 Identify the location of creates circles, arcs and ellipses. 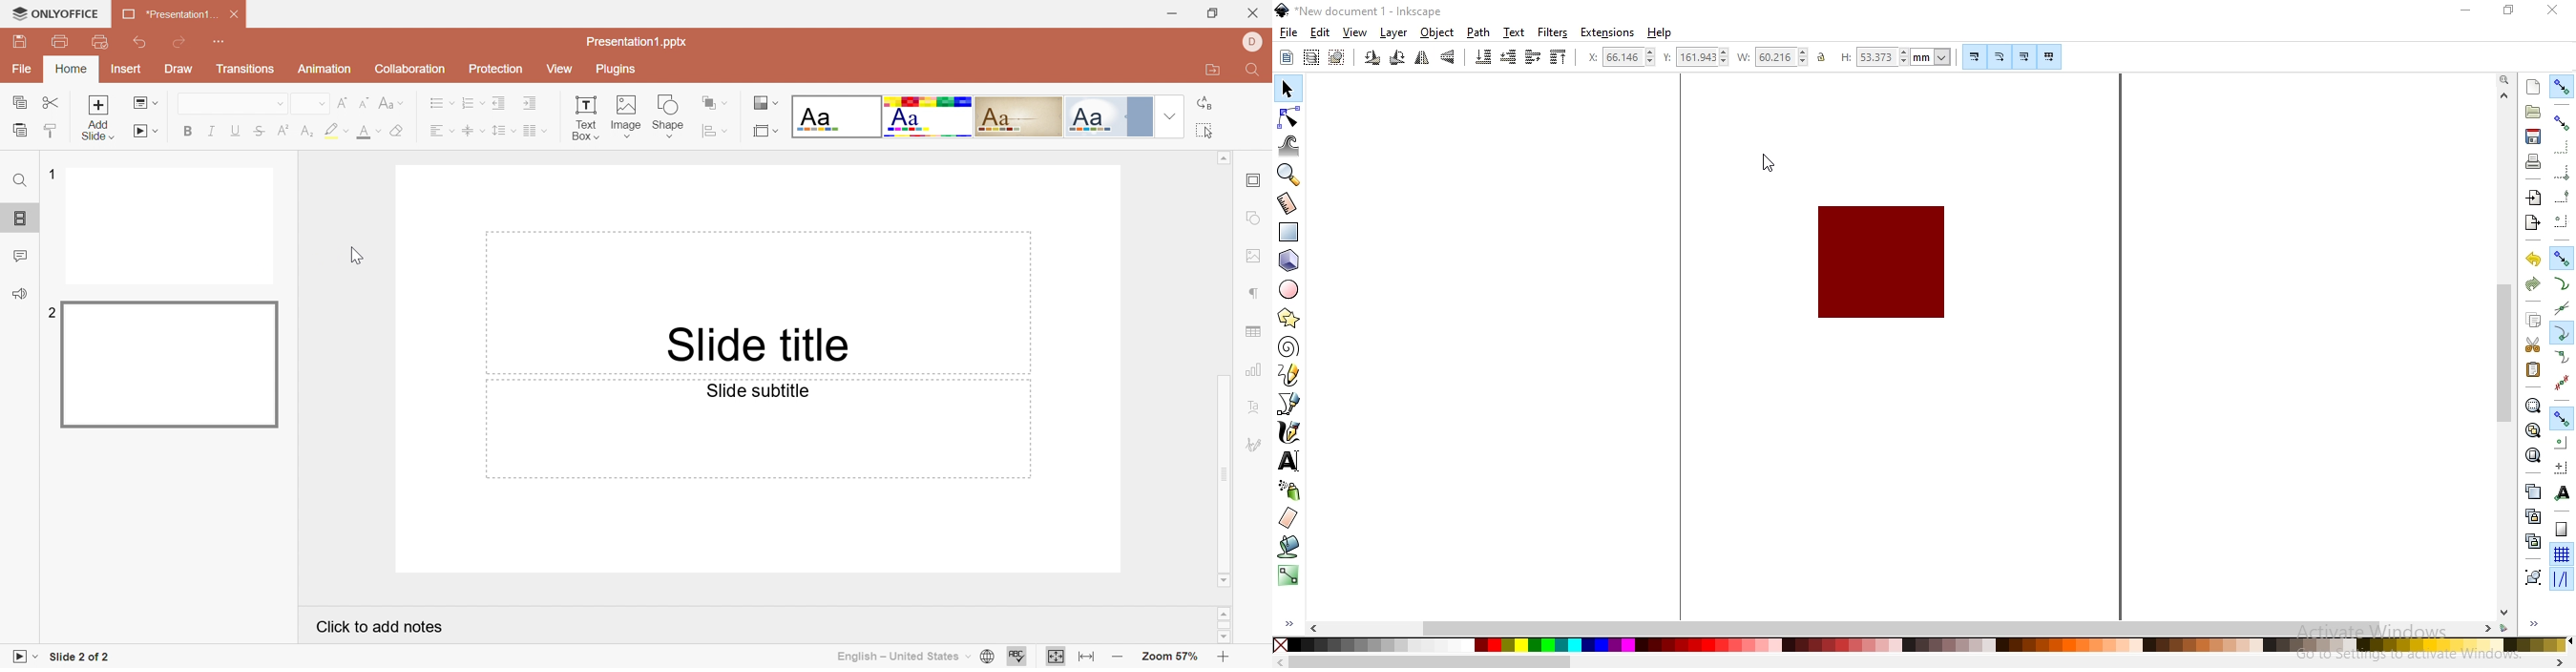
(1292, 290).